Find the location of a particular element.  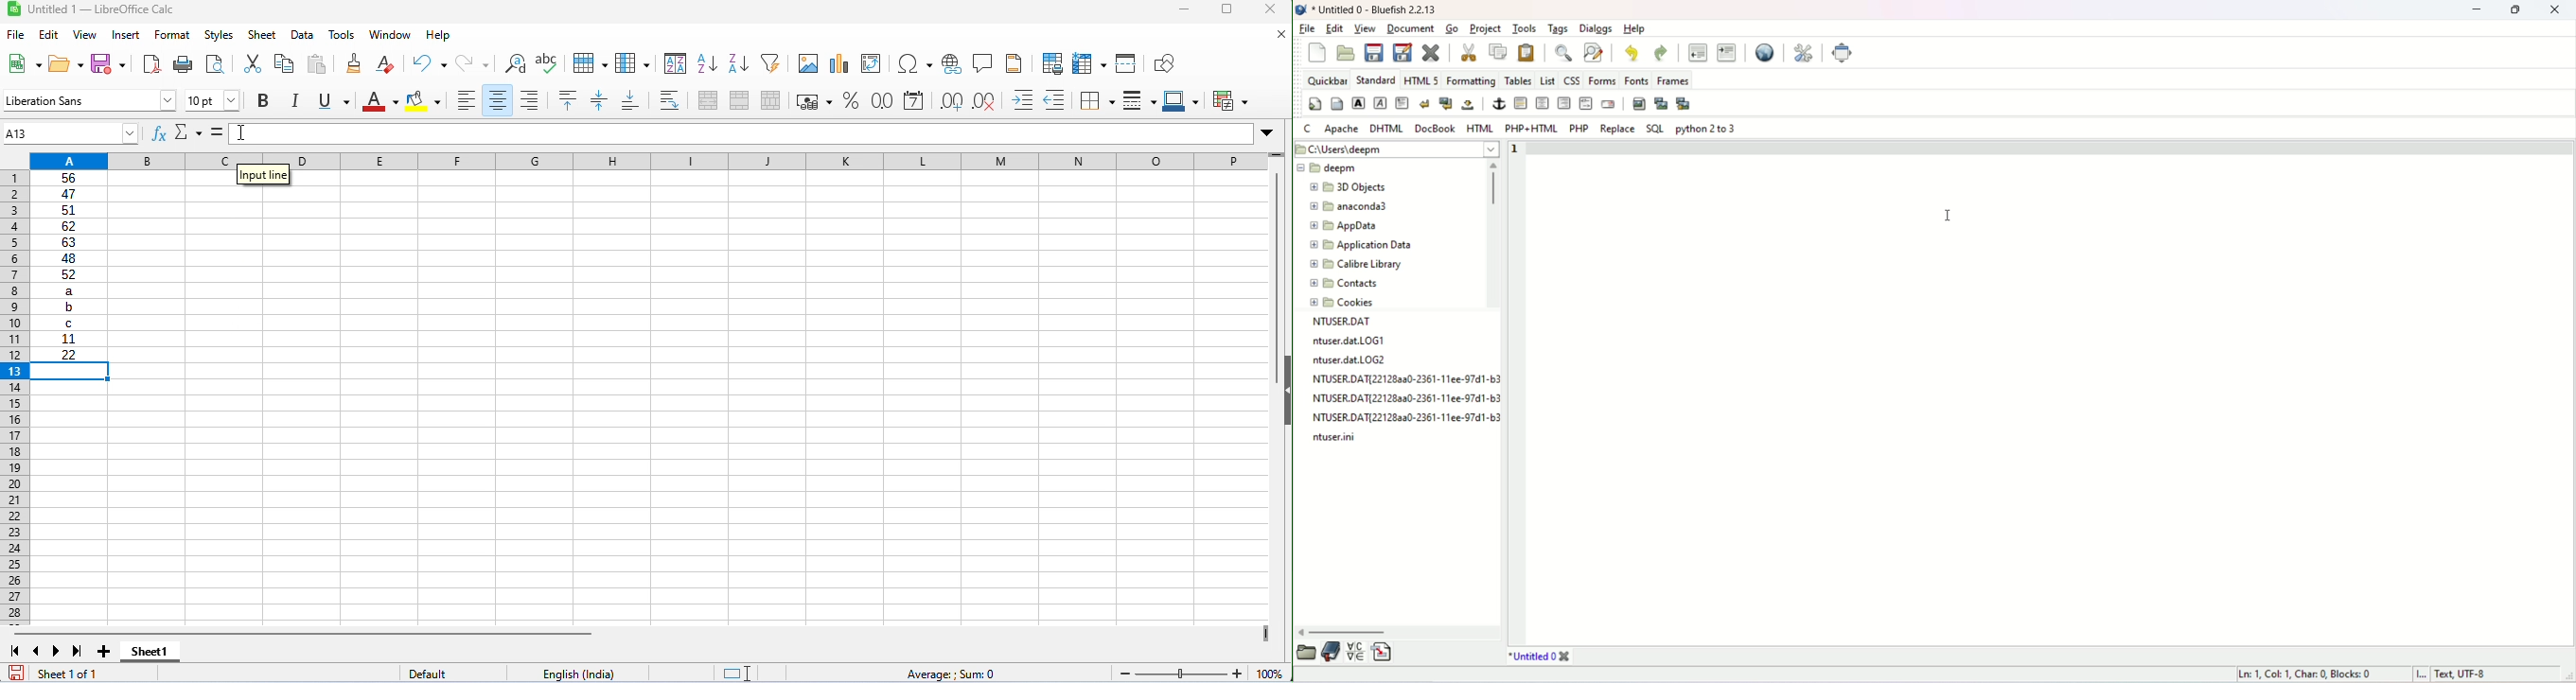

tools is located at coordinates (1525, 30).